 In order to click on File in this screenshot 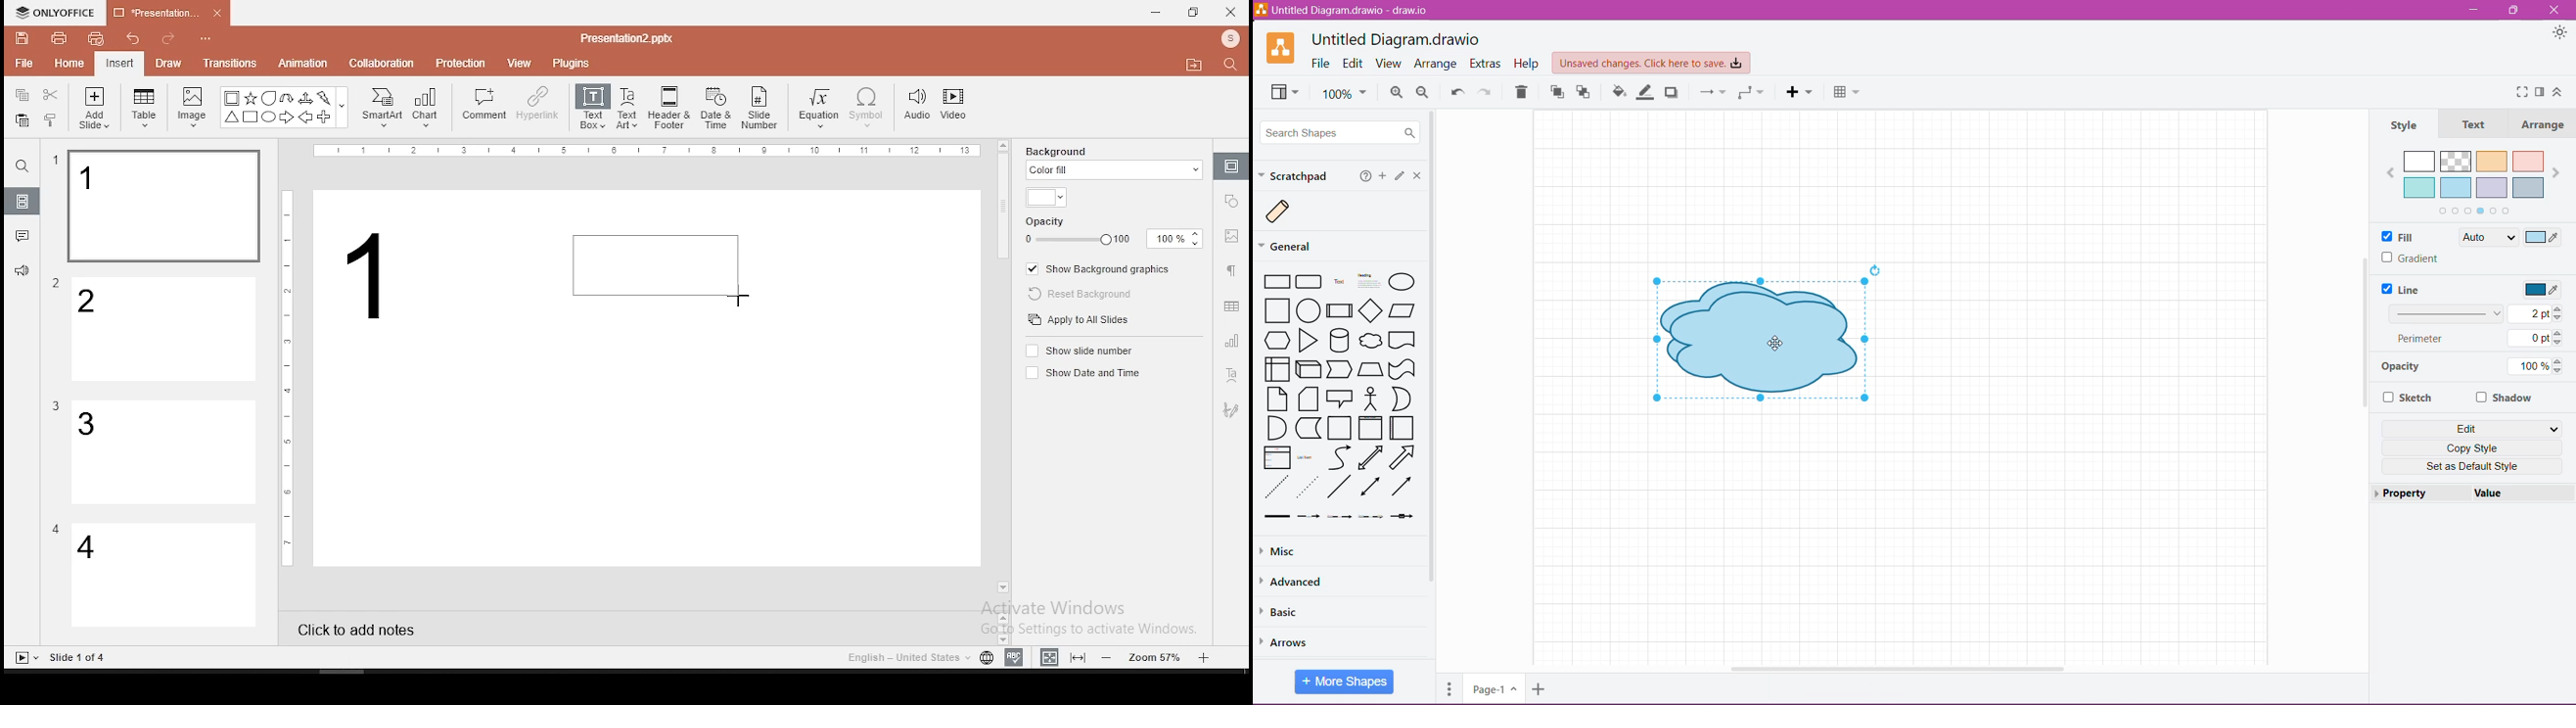, I will do `click(1320, 63)`.